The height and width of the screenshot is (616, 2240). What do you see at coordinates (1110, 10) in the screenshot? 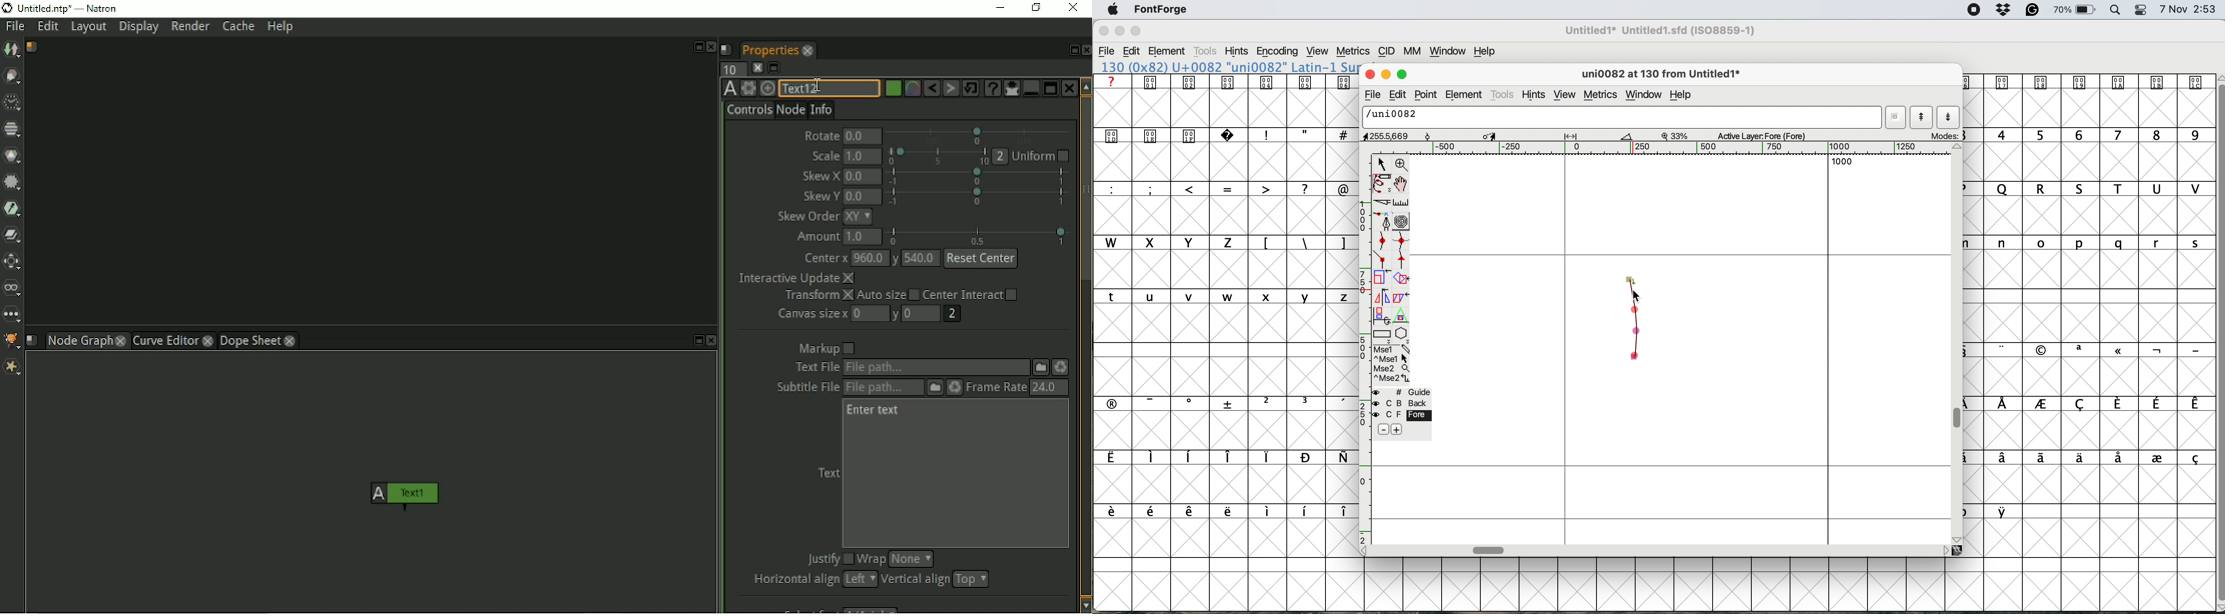
I see `system logo` at bounding box center [1110, 10].